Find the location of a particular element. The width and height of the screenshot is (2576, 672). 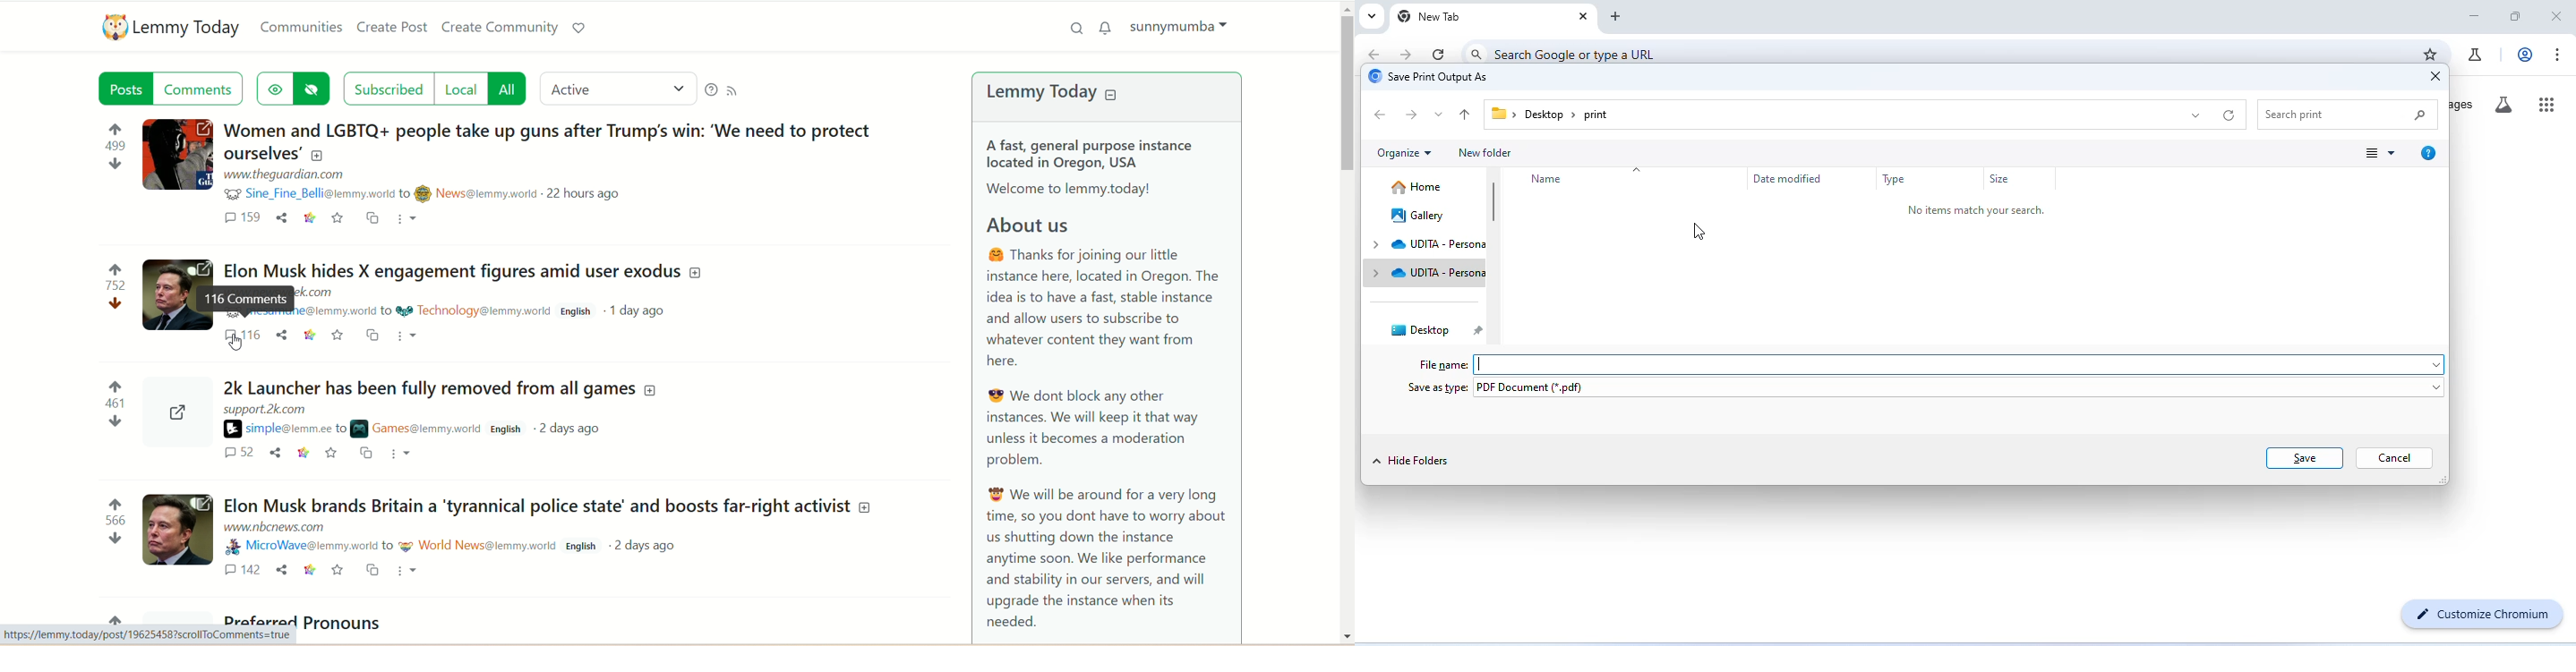

search is located at coordinates (1075, 28).